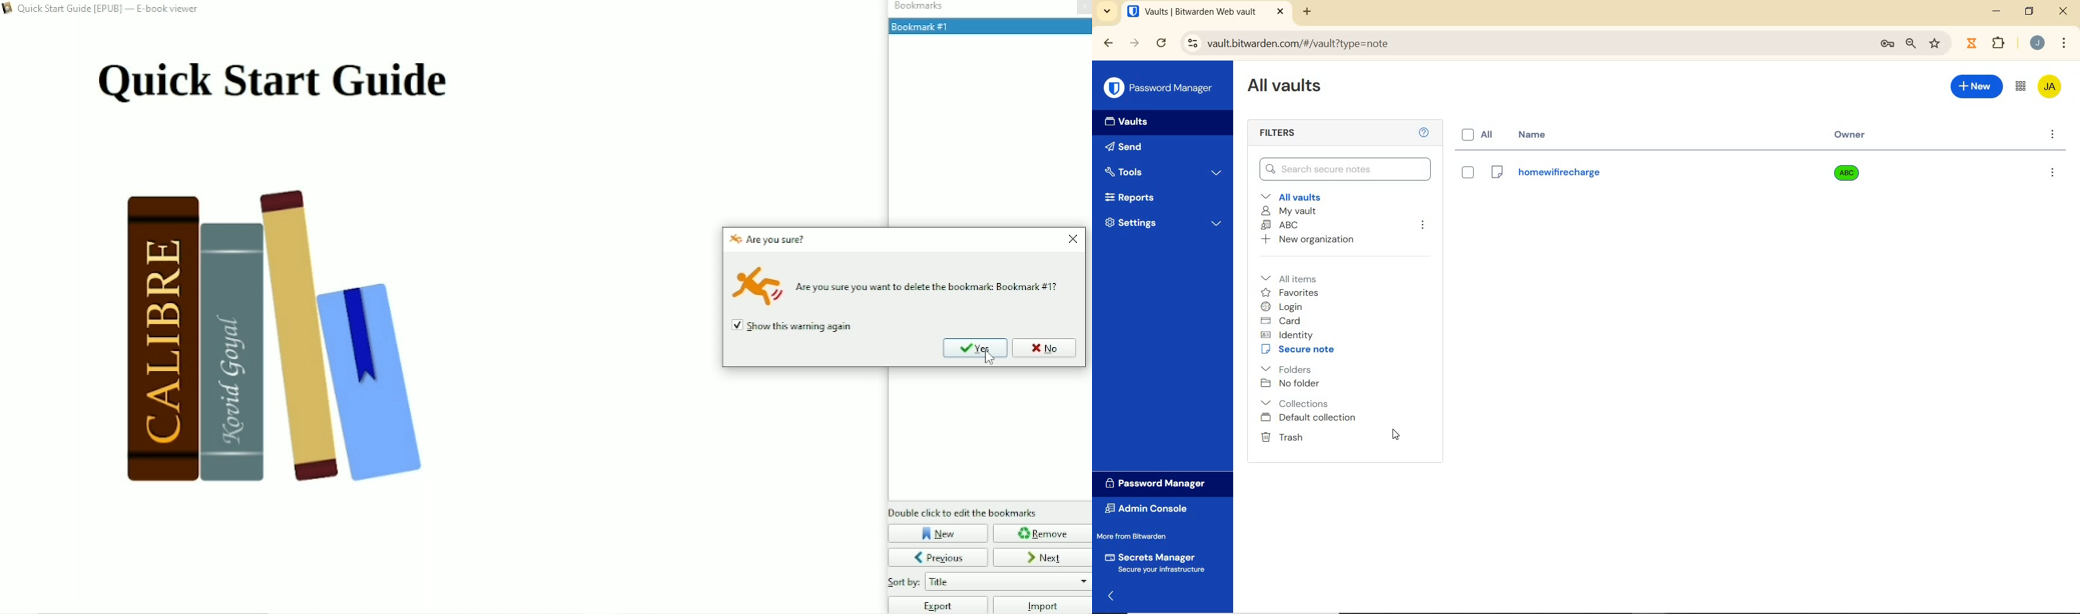  Describe the element at coordinates (1284, 306) in the screenshot. I see `login` at that location.